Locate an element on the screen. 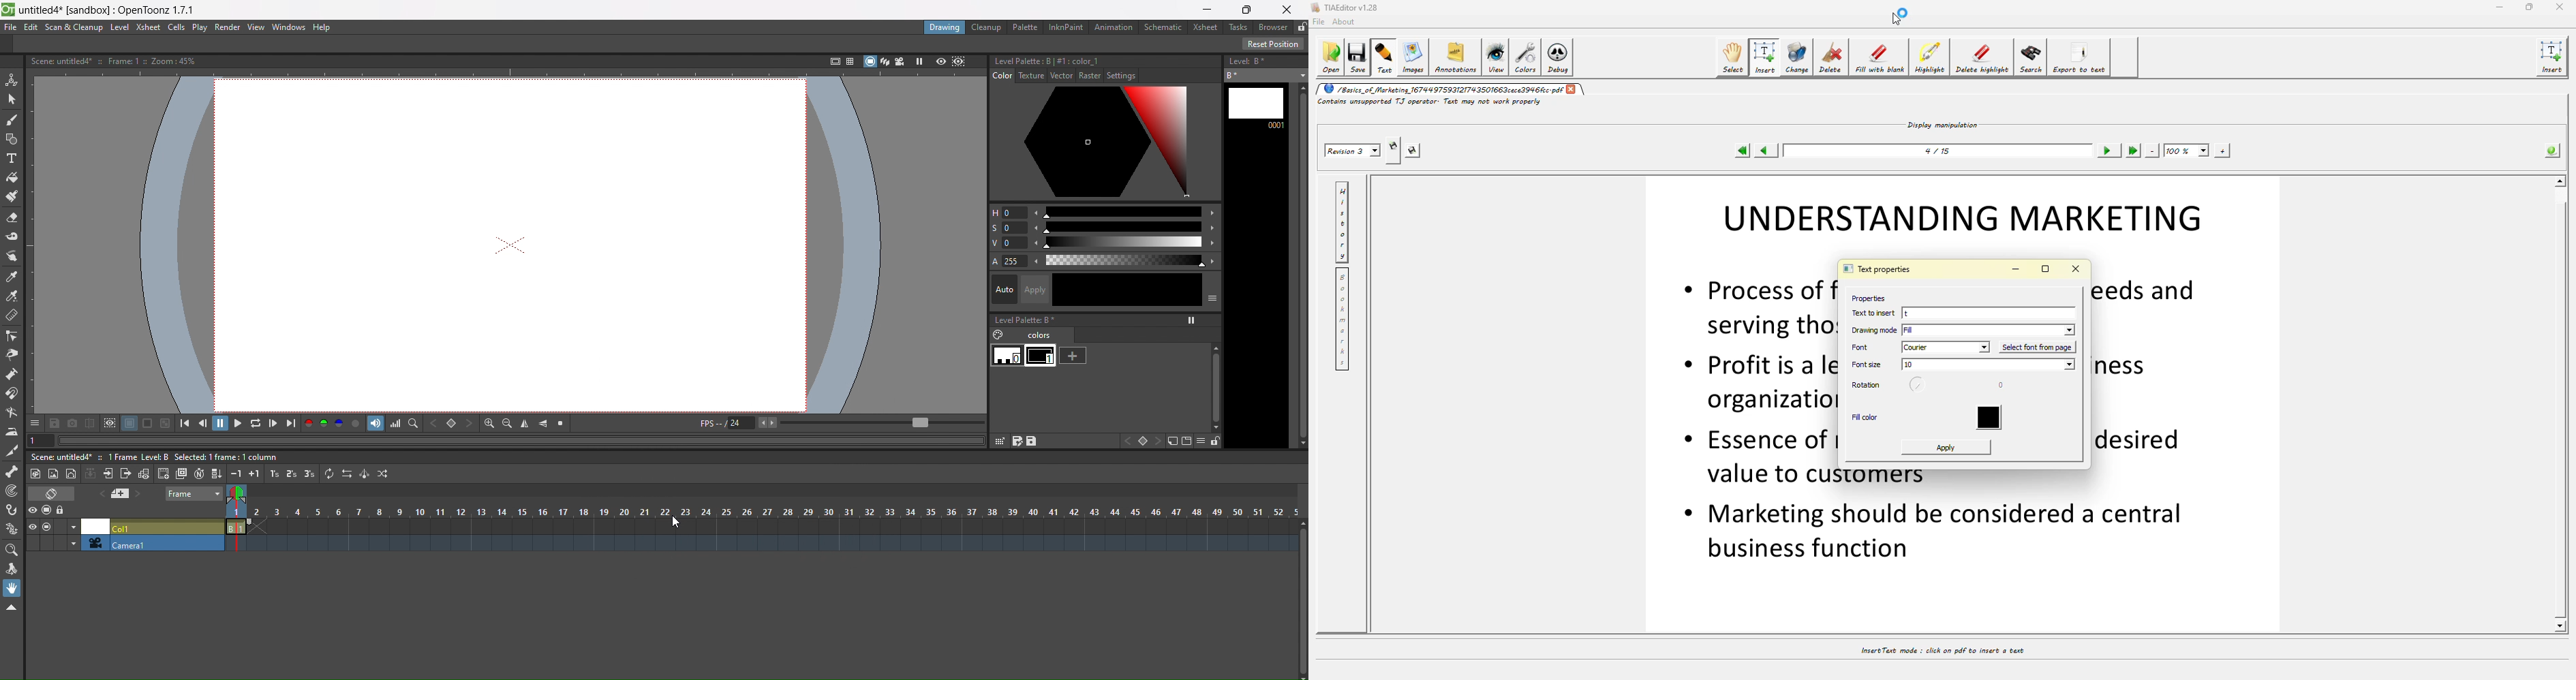 The width and height of the screenshot is (2576, 700). file and folder is located at coordinates (1180, 441).